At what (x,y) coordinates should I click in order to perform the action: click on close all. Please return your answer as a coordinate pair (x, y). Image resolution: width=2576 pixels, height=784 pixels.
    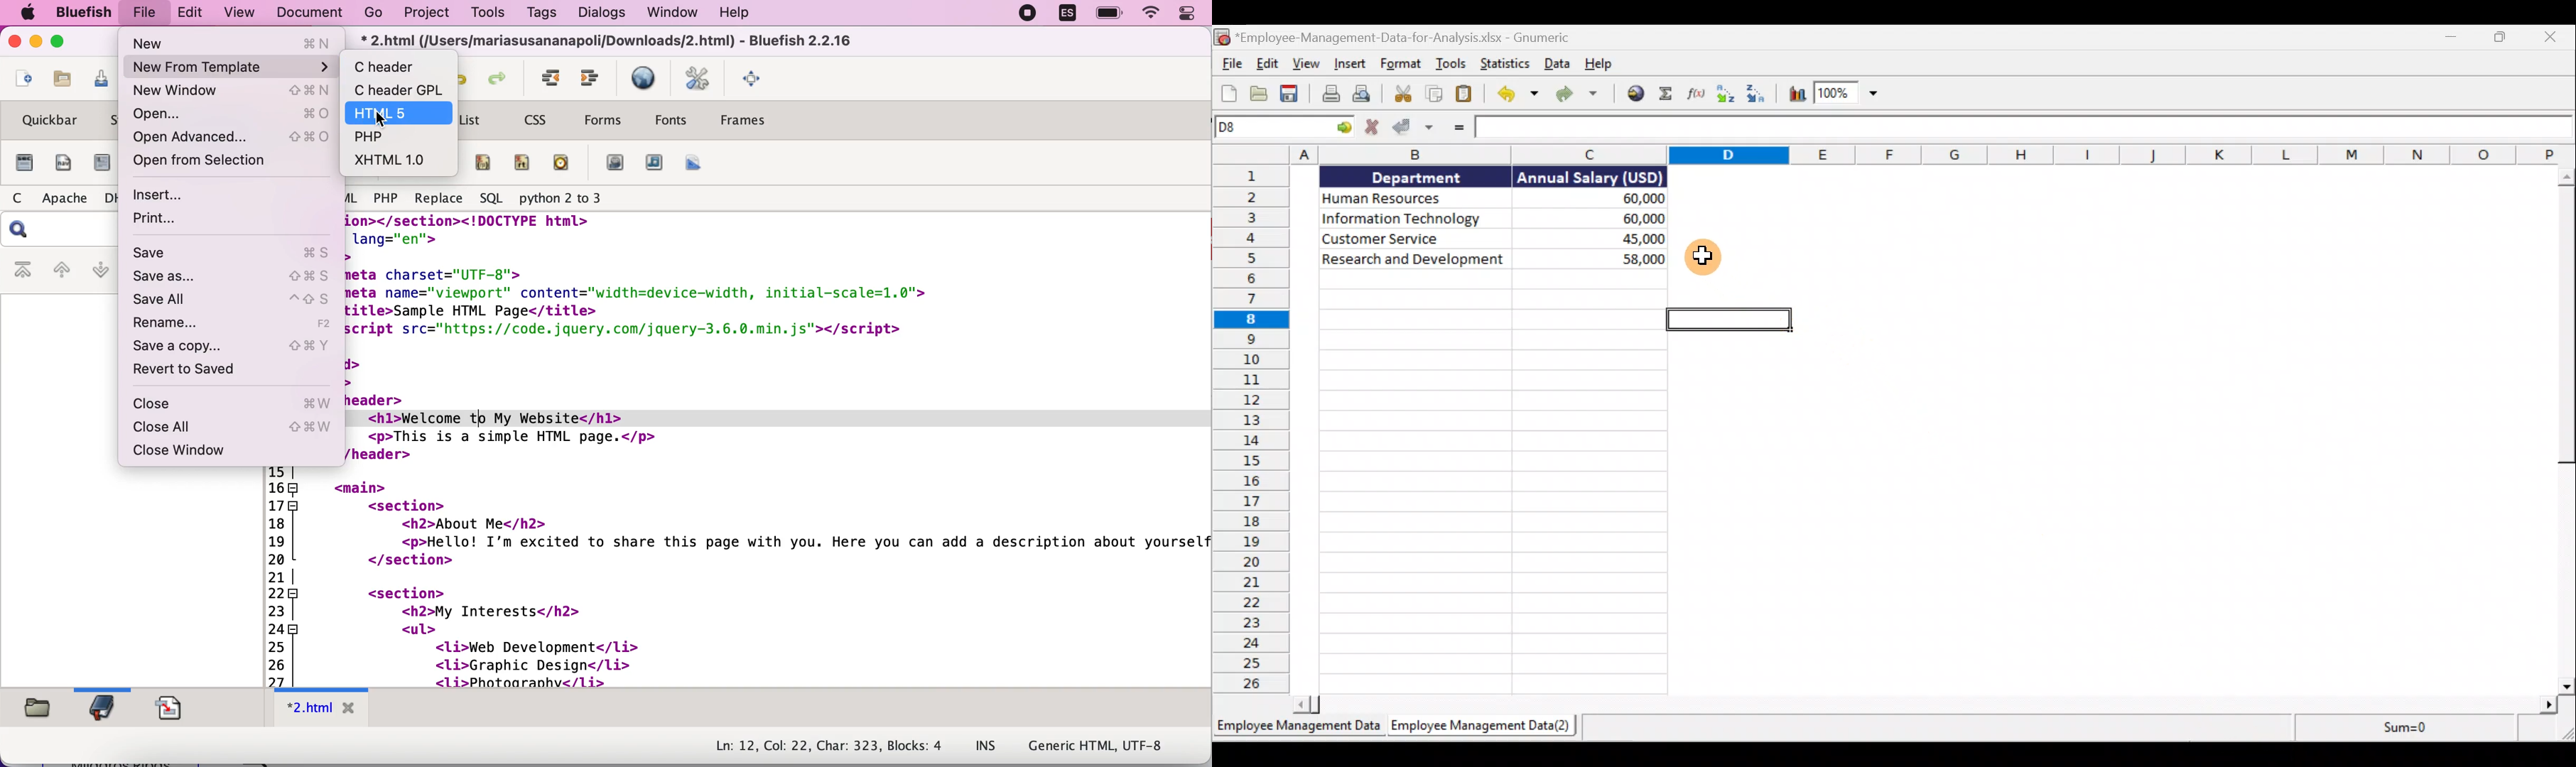
    Looking at the image, I should click on (236, 428).